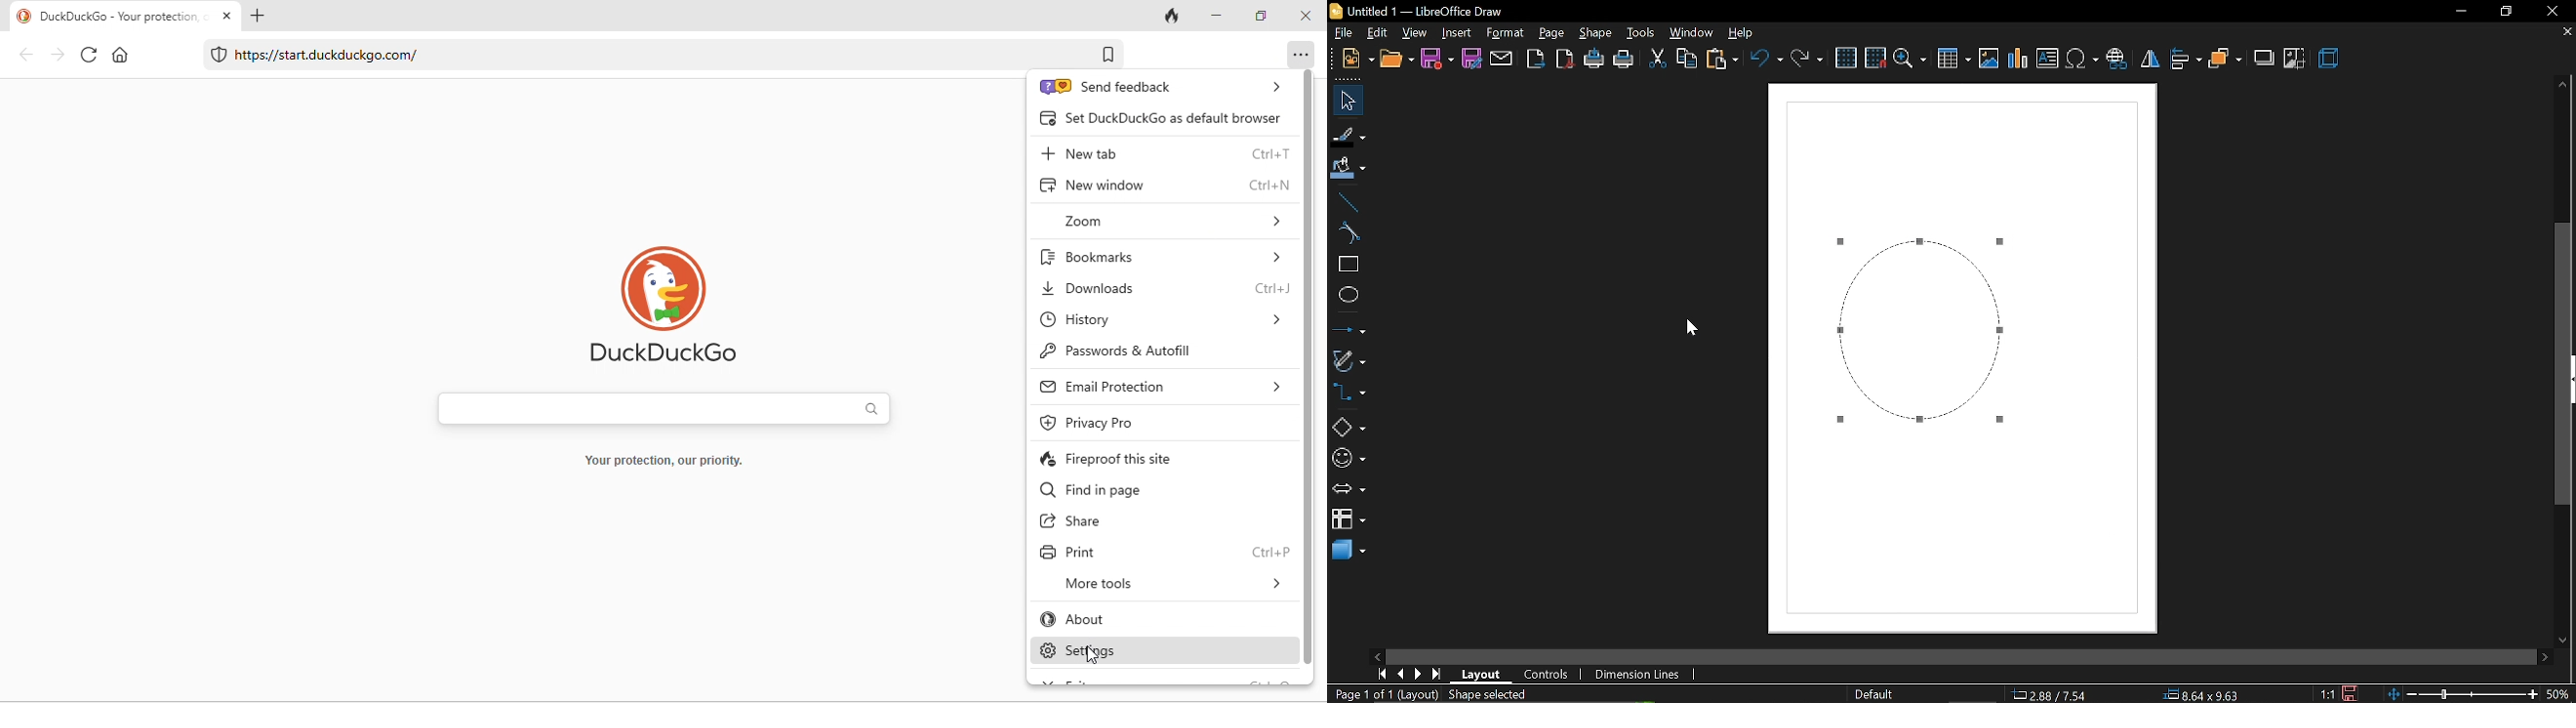 Image resolution: width=2576 pixels, height=728 pixels. What do you see at coordinates (1397, 60) in the screenshot?
I see `new` at bounding box center [1397, 60].